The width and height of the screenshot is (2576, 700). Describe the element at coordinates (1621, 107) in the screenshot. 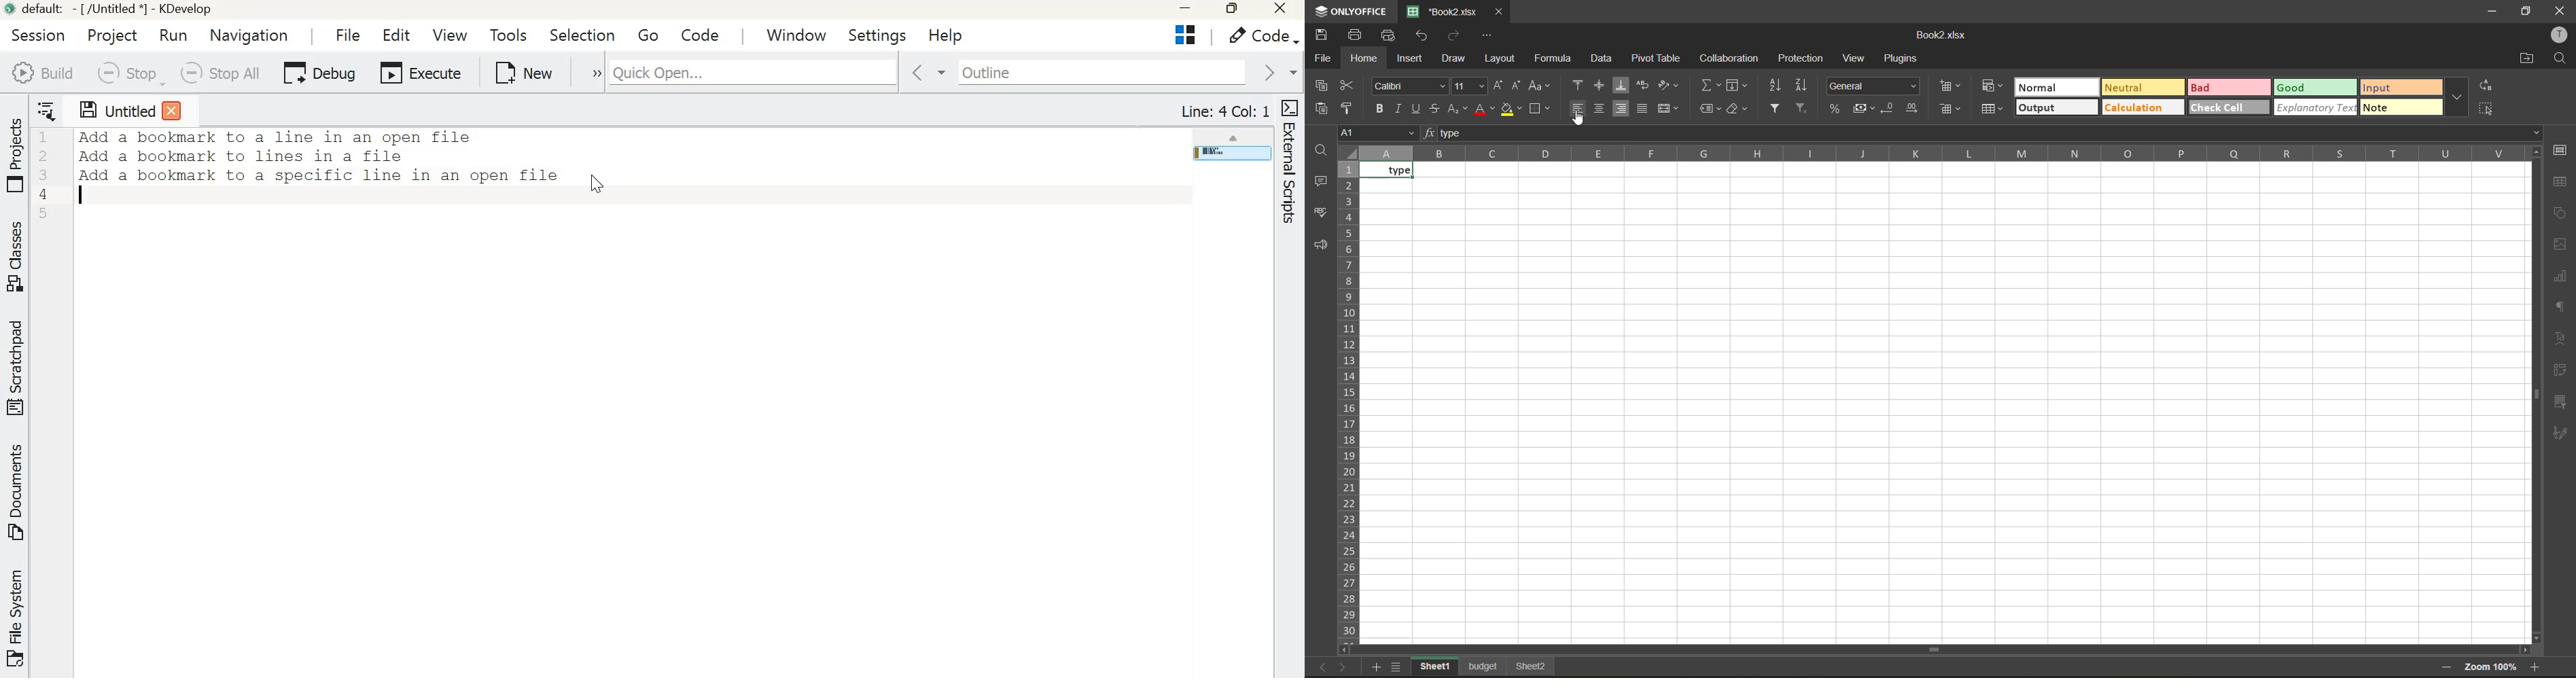

I see `align right` at that location.